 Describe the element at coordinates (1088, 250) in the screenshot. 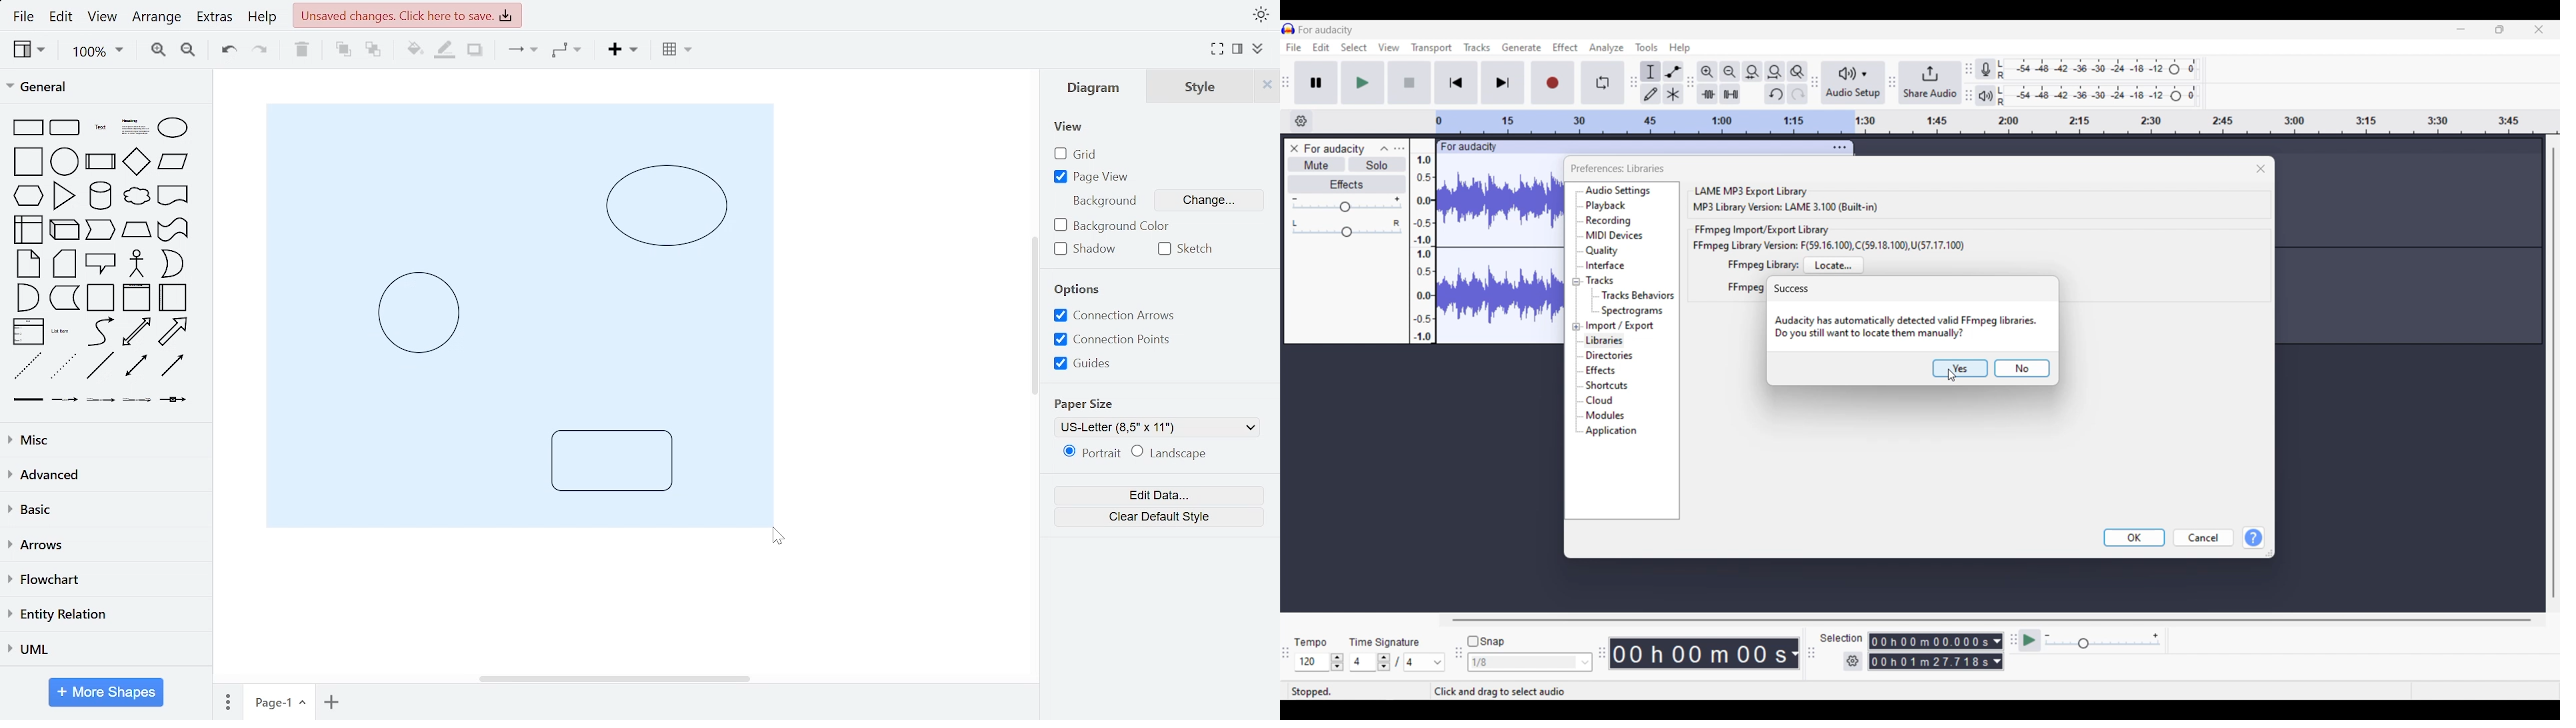

I see `shadow` at that location.